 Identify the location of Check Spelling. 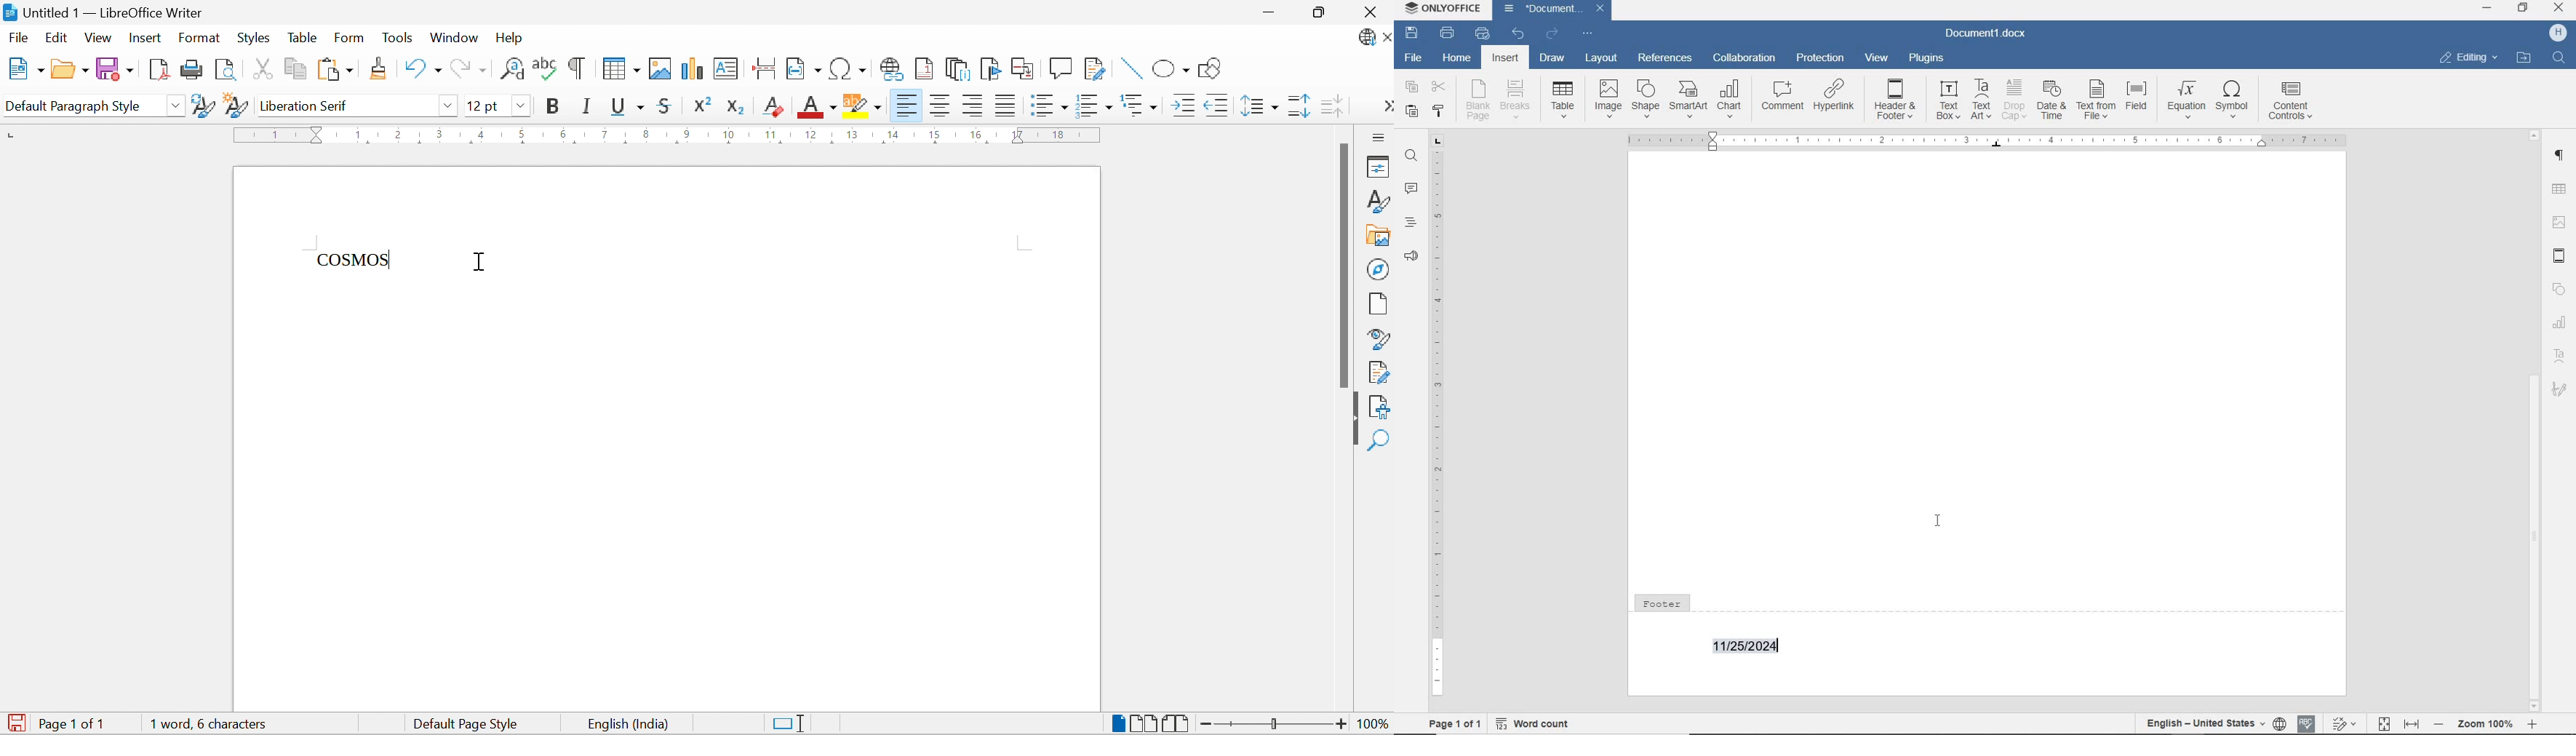
(545, 69).